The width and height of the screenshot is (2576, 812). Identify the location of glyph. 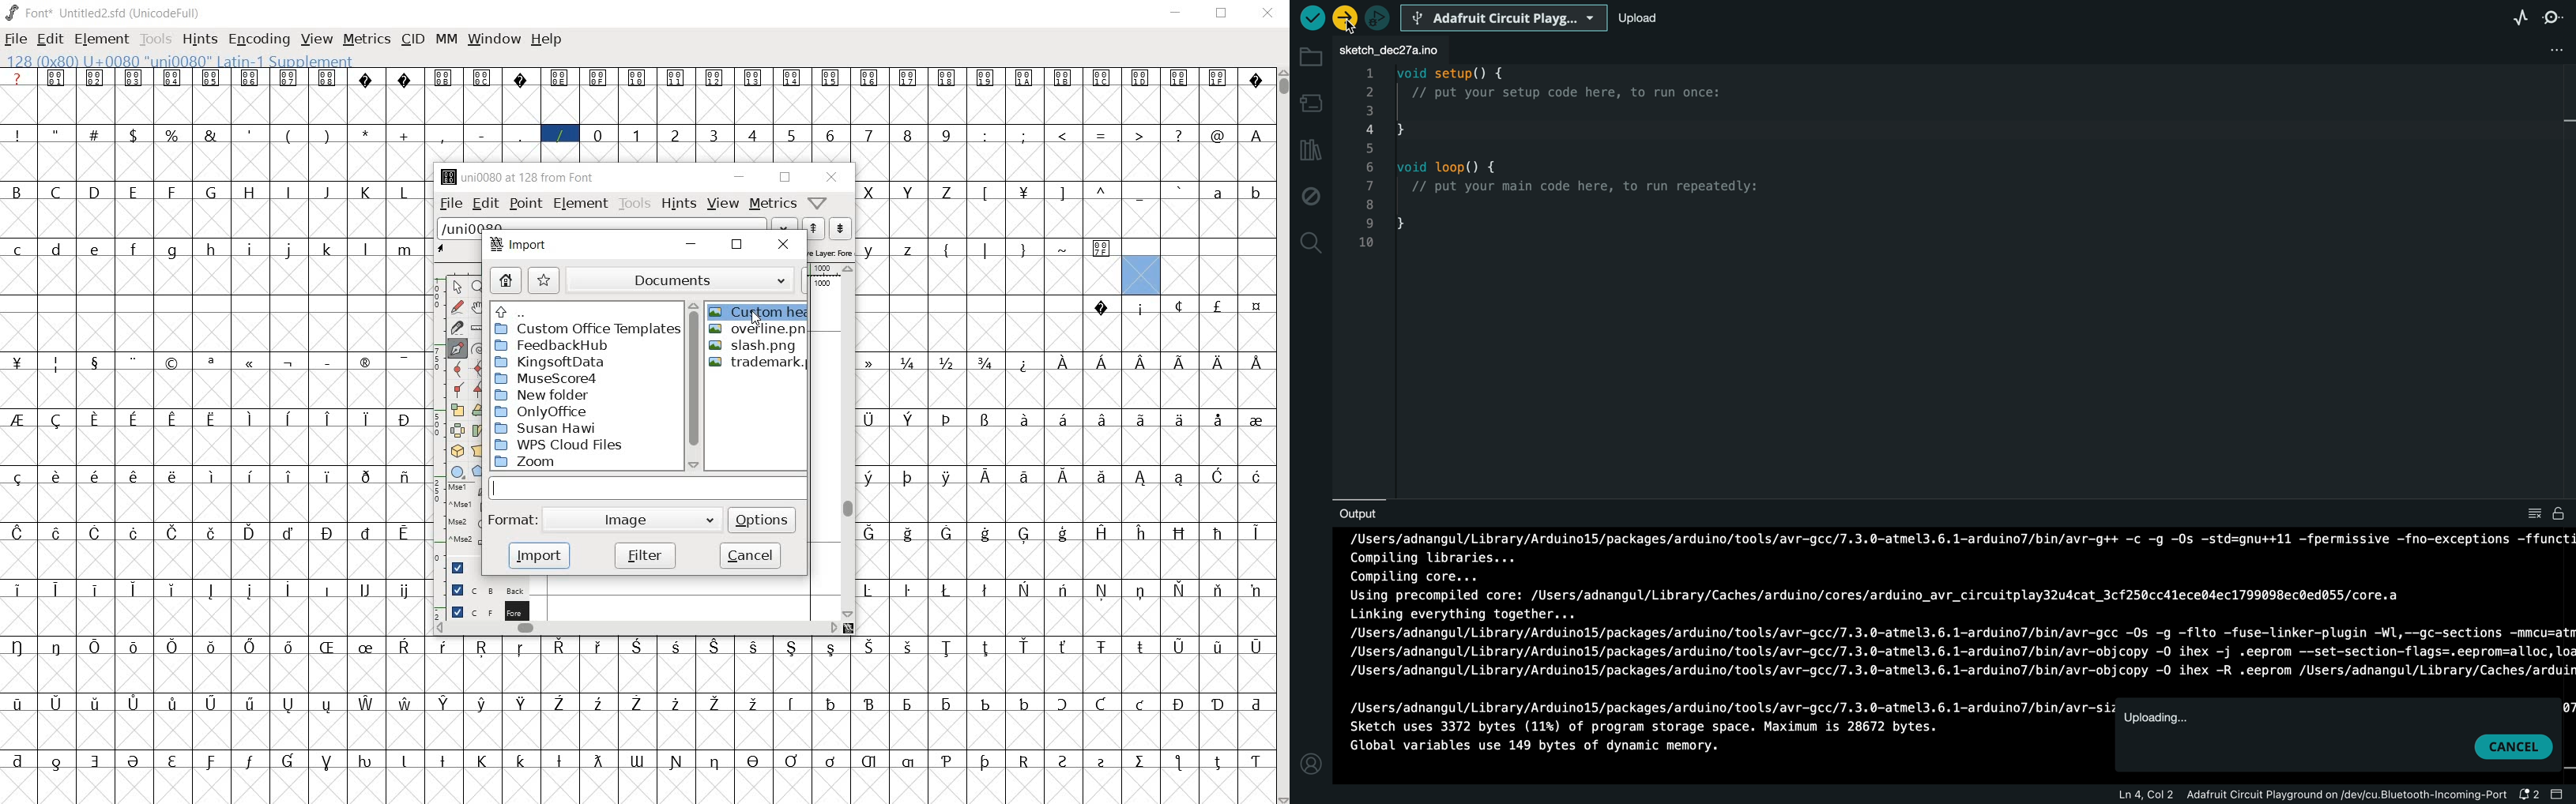
(251, 364).